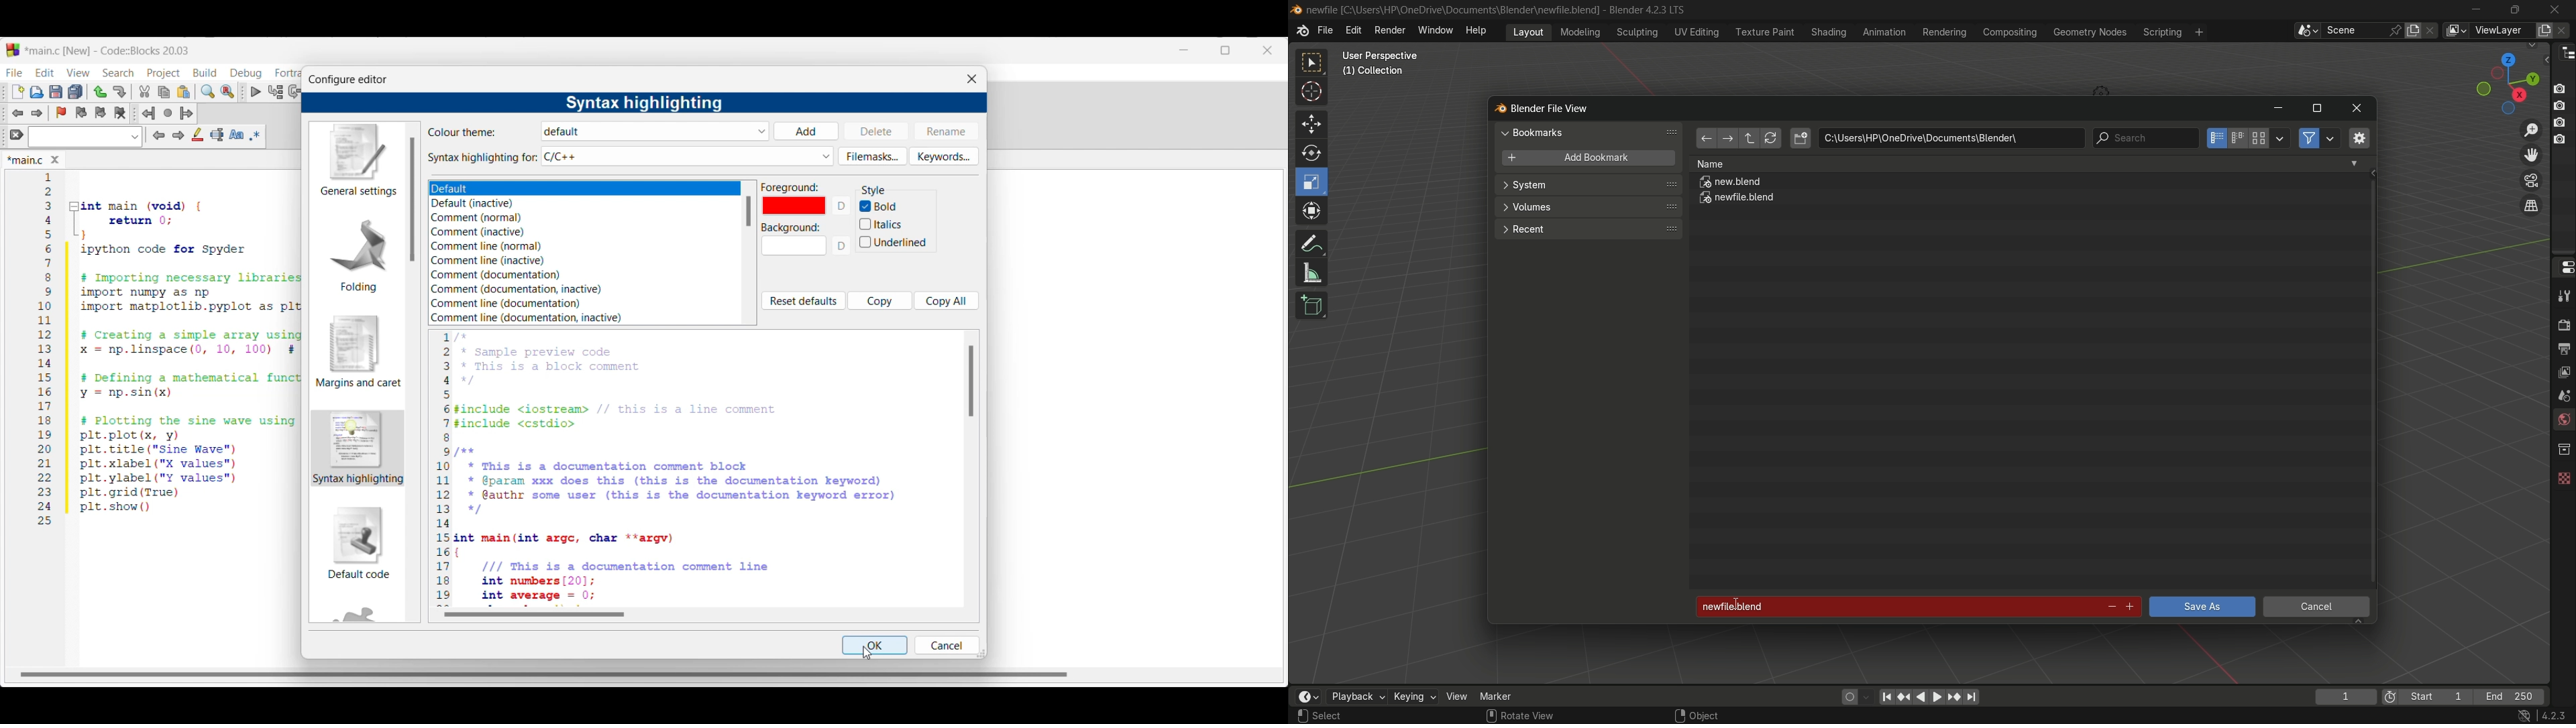  I want to click on close app, so click(2555, 9).